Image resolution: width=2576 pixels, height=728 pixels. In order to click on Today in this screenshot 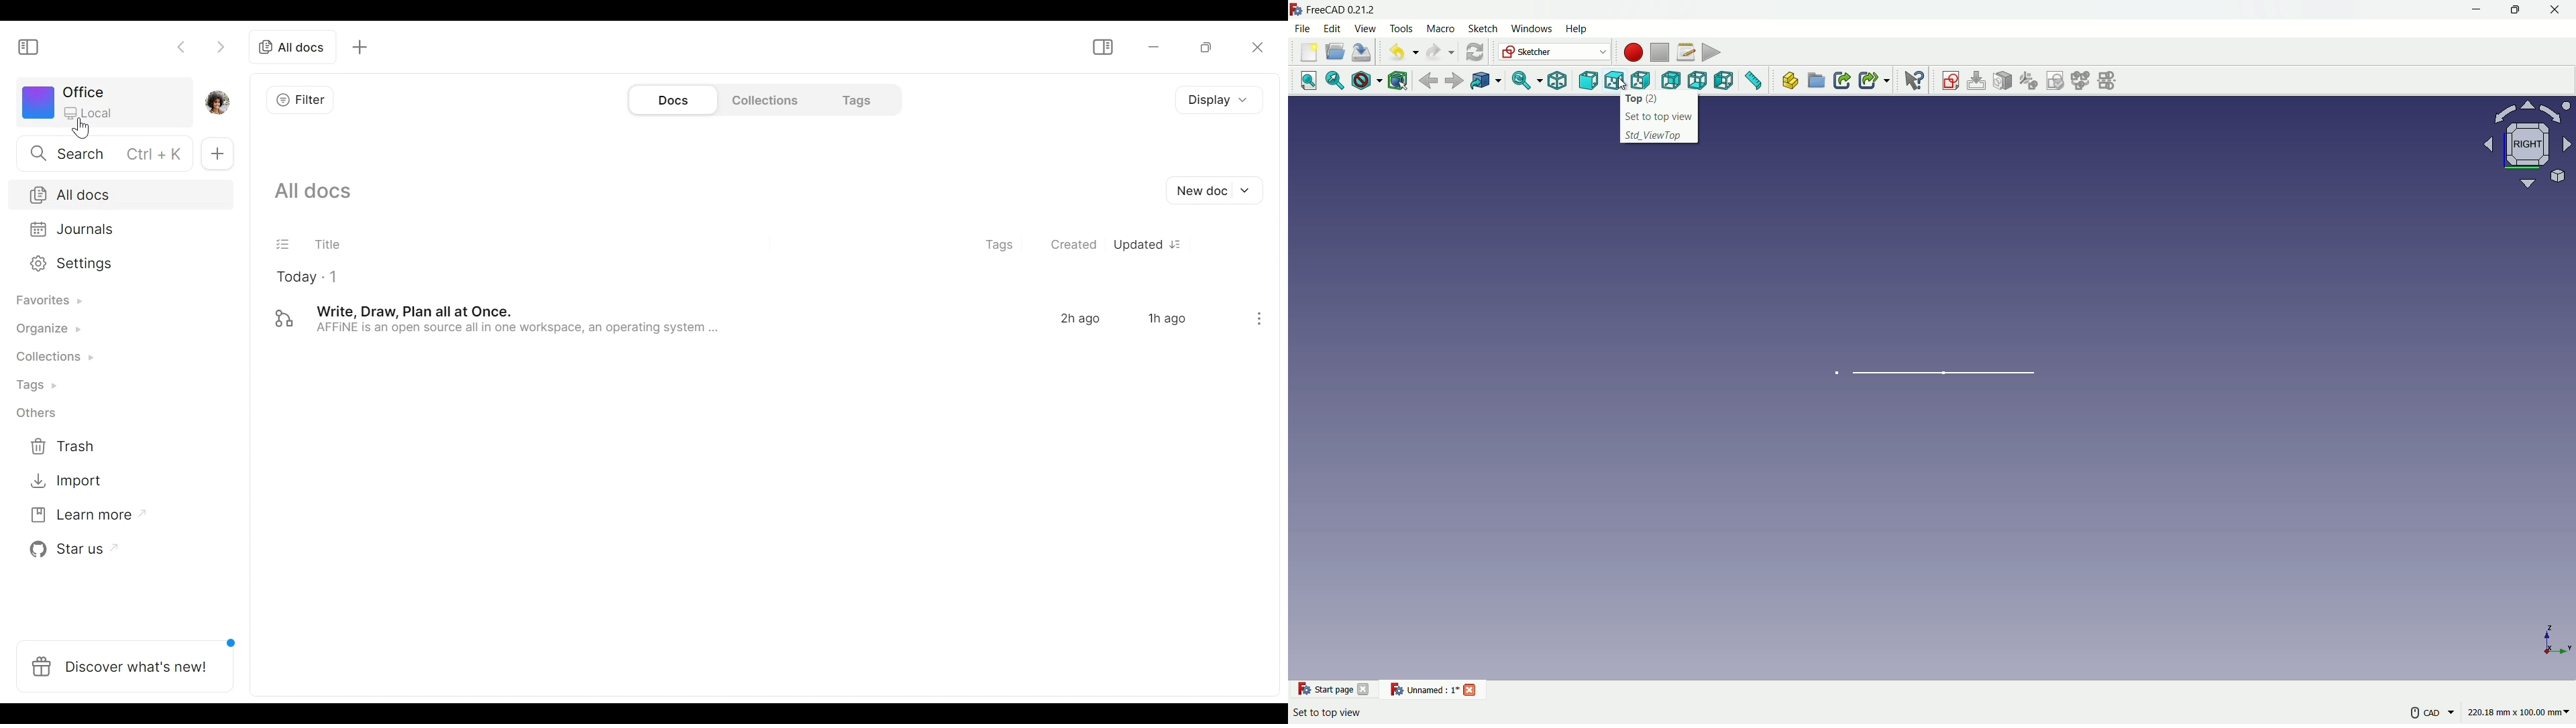, I will do `click(294, 278)`.